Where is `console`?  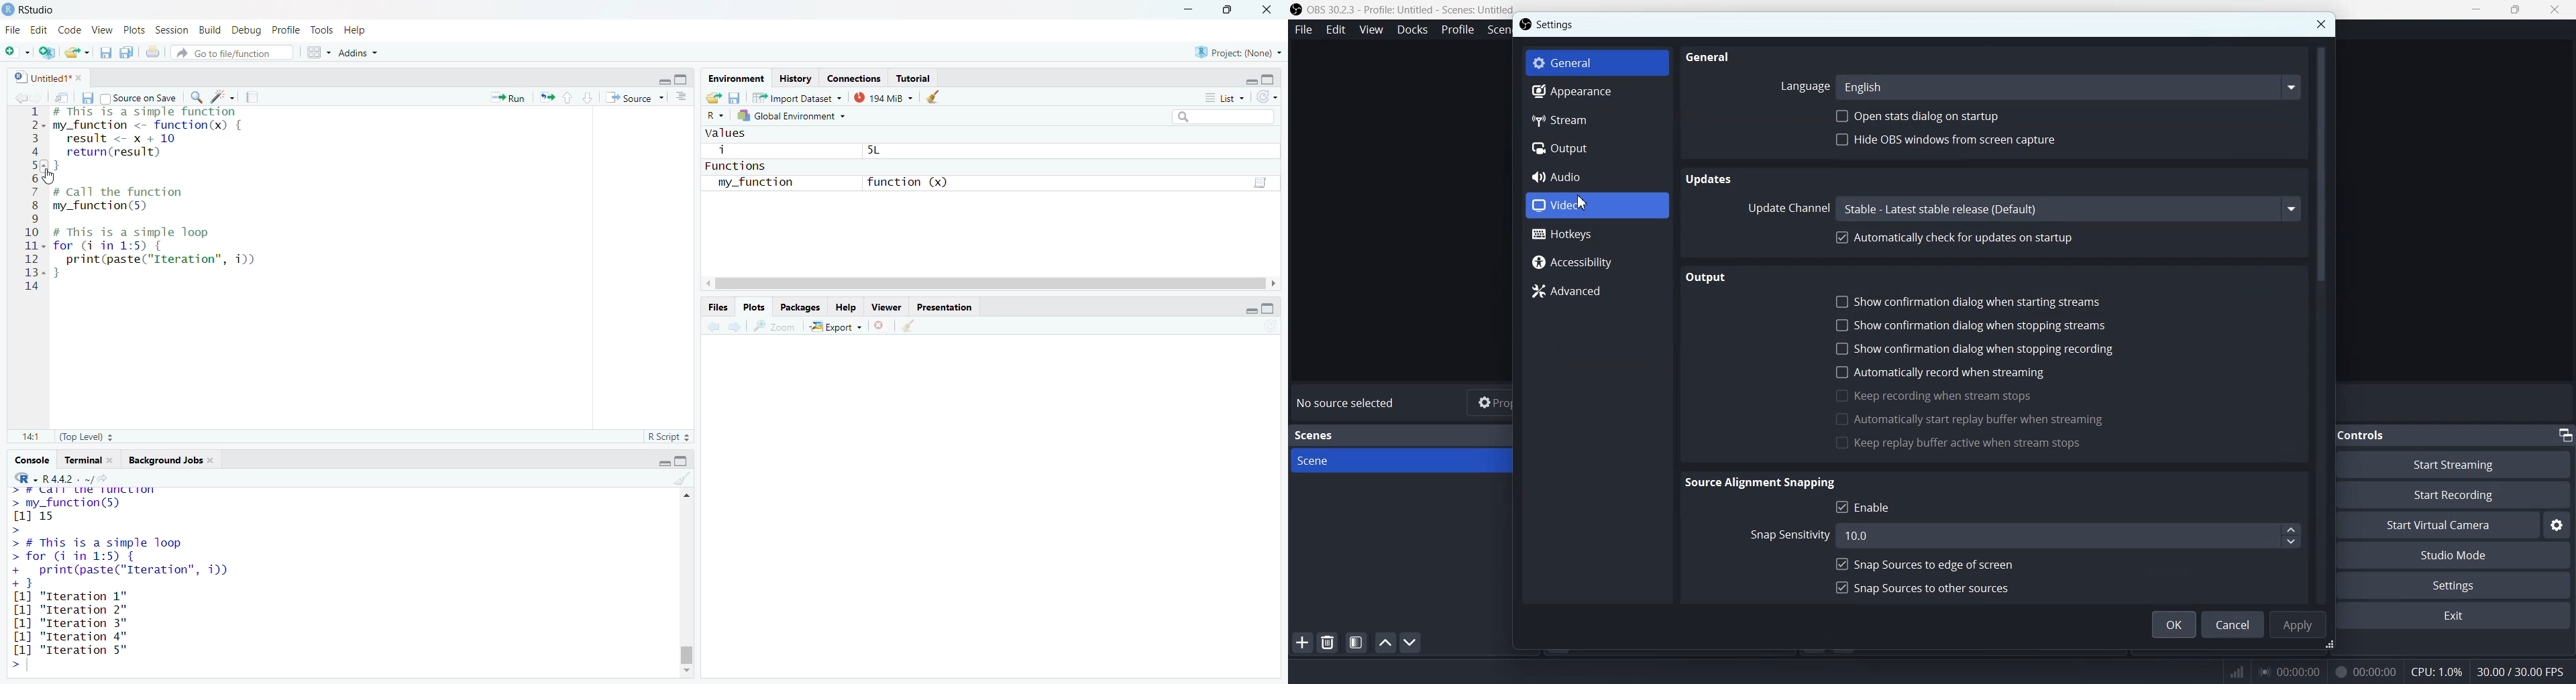
console is located at coordinates (30, 460).